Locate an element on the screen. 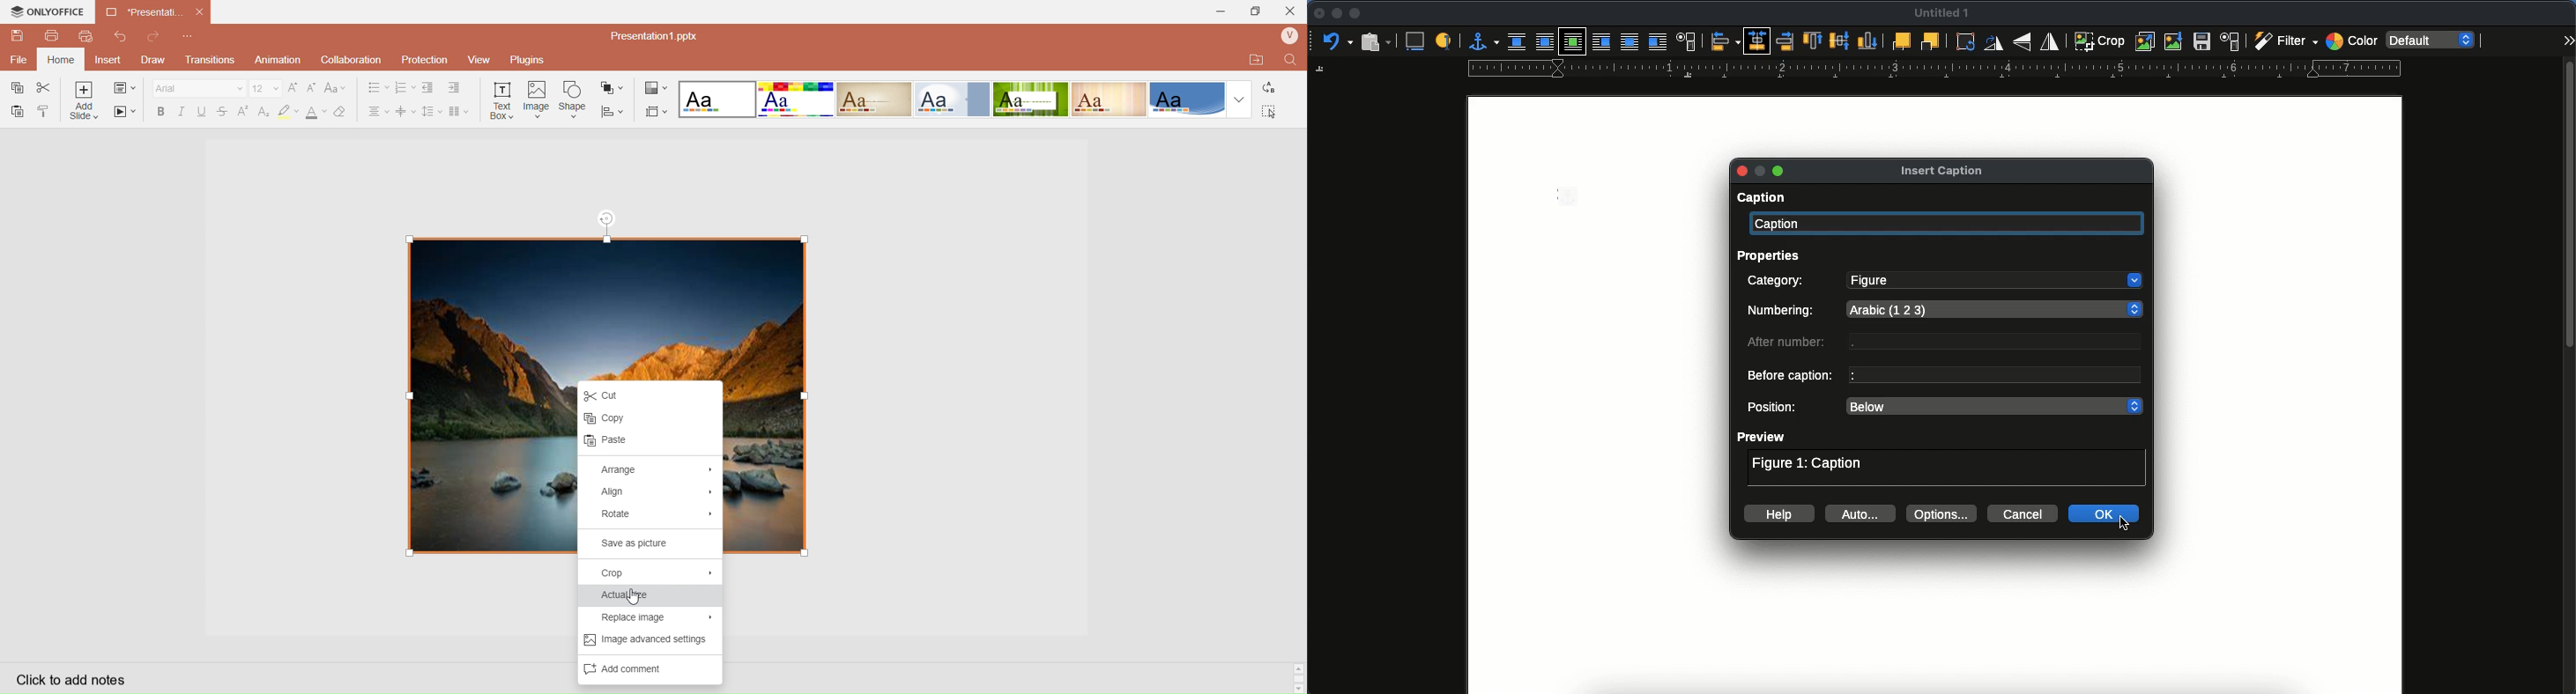 The image size is (2576, 700). Decrease Font Size is located at coordinates (312, 88).